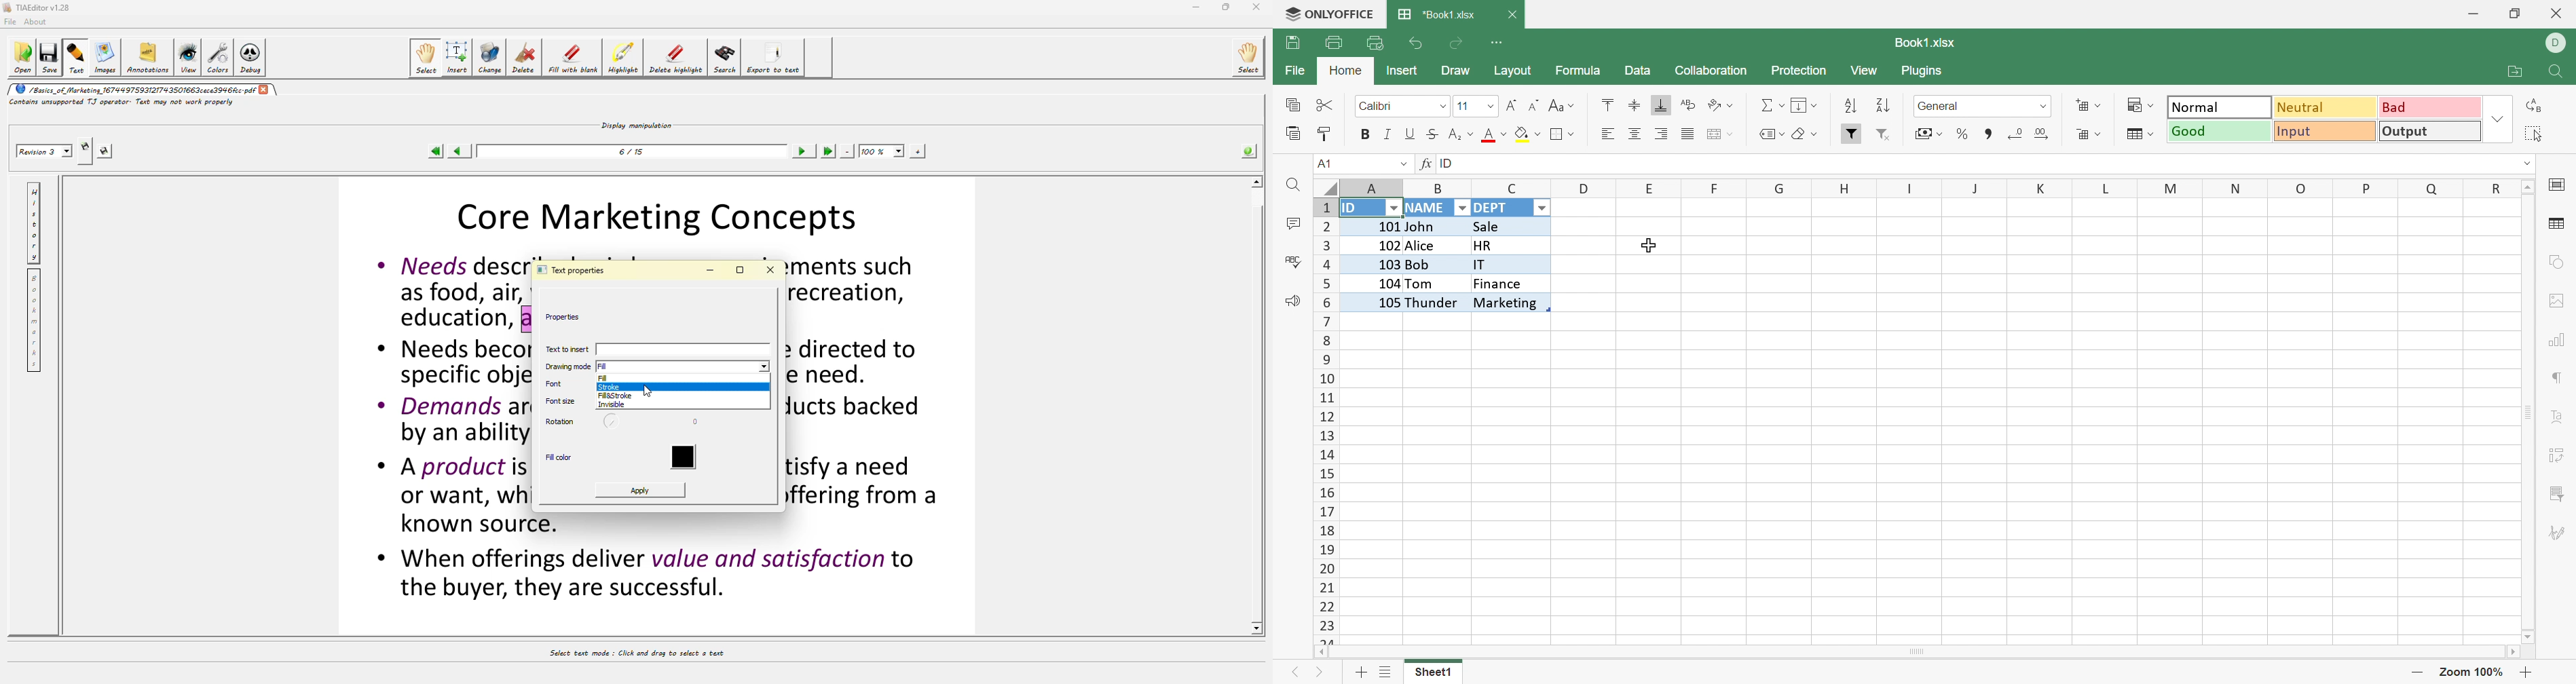  Describe the element at coordinates (1379, 106) in the screenshot. I see `Calibri` at that location.